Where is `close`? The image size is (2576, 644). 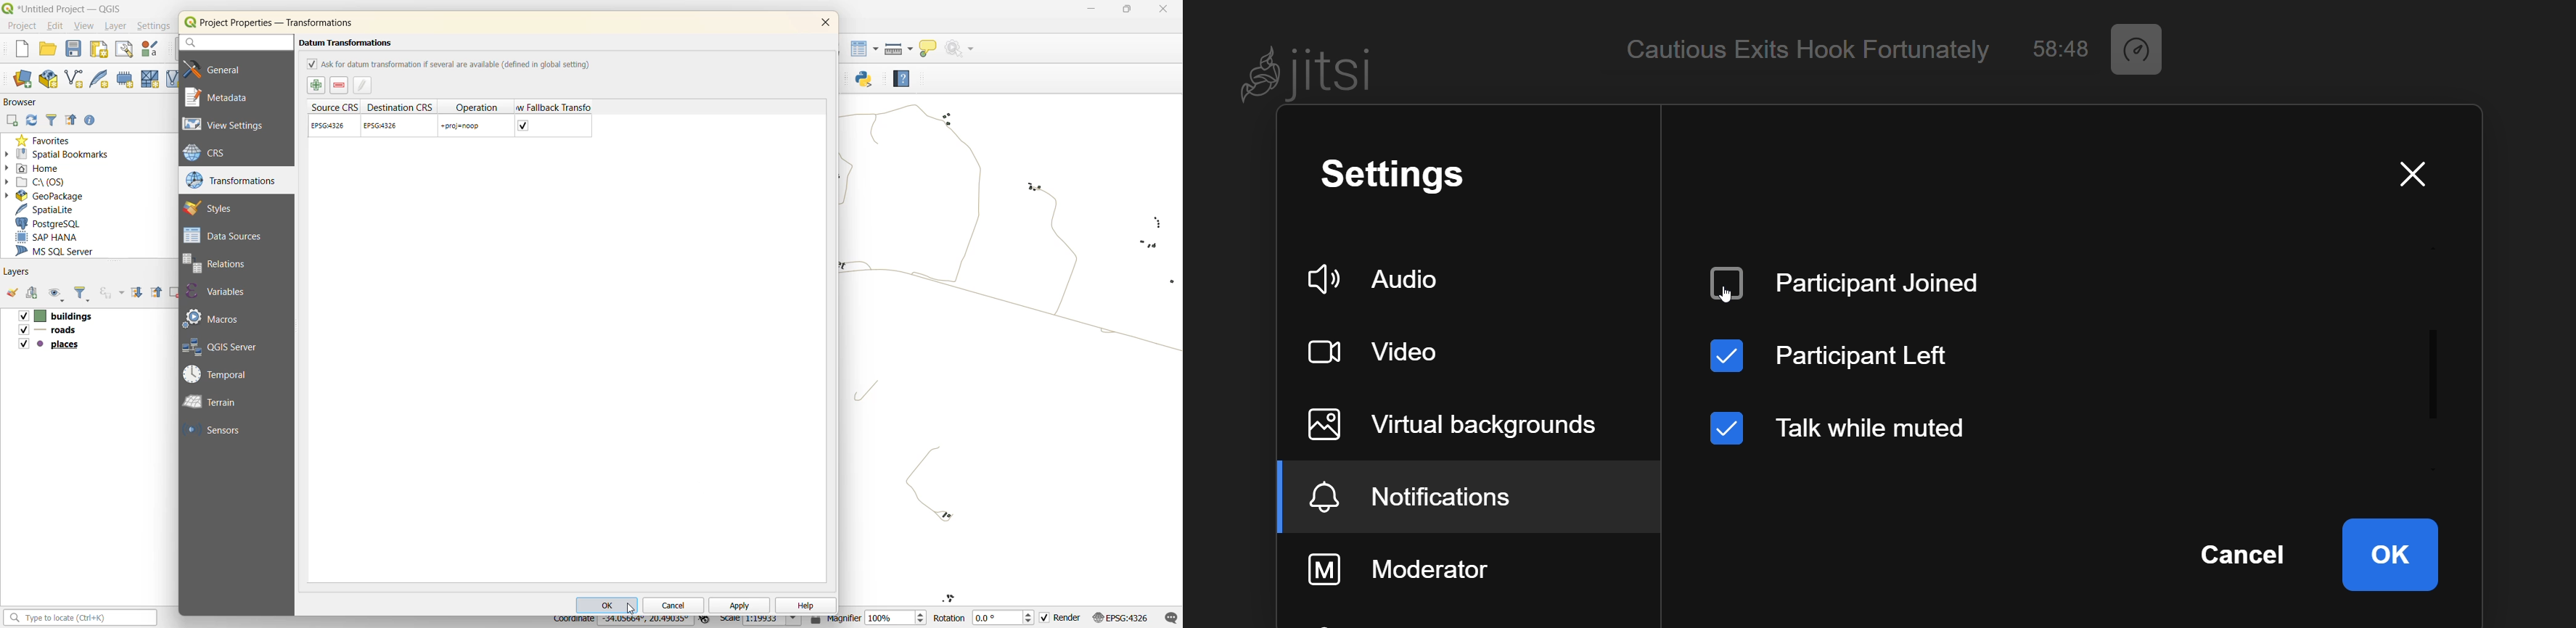
close is located at coordinates (826, 23).